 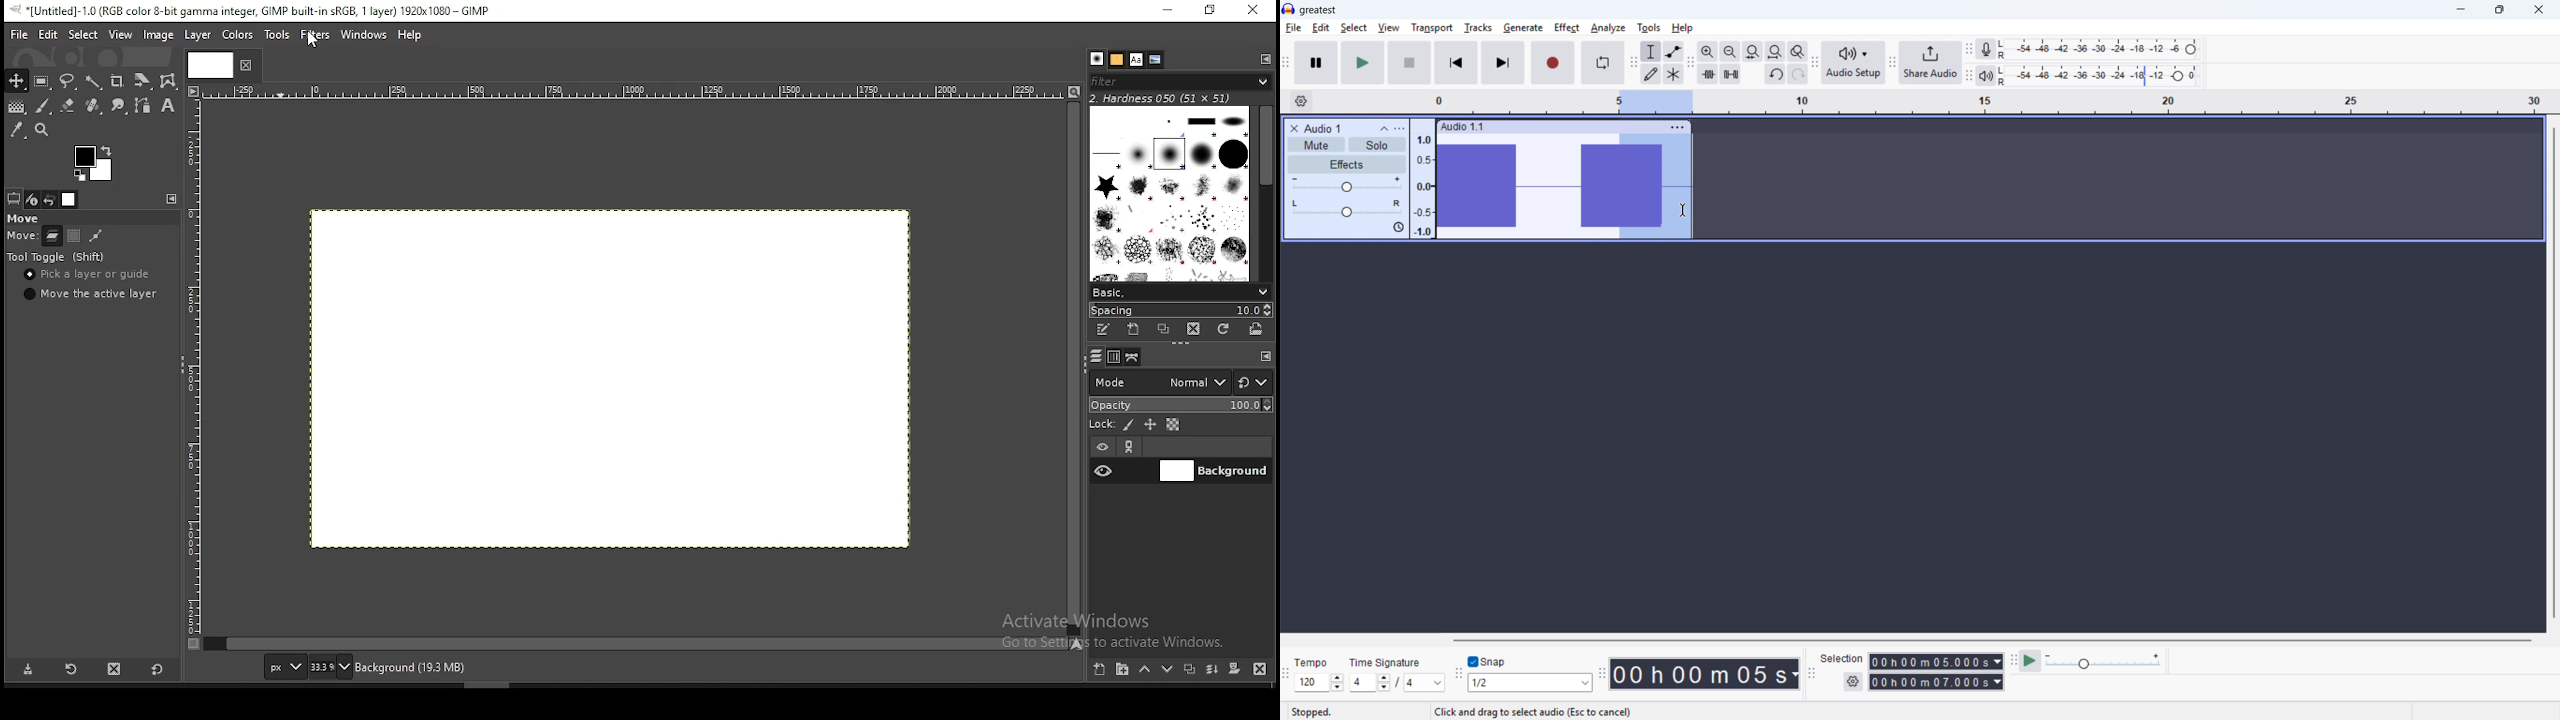 What do you see at coordinates (95, 237) in the screenshot?
I see `move paths` at bounding box center [95, 237].